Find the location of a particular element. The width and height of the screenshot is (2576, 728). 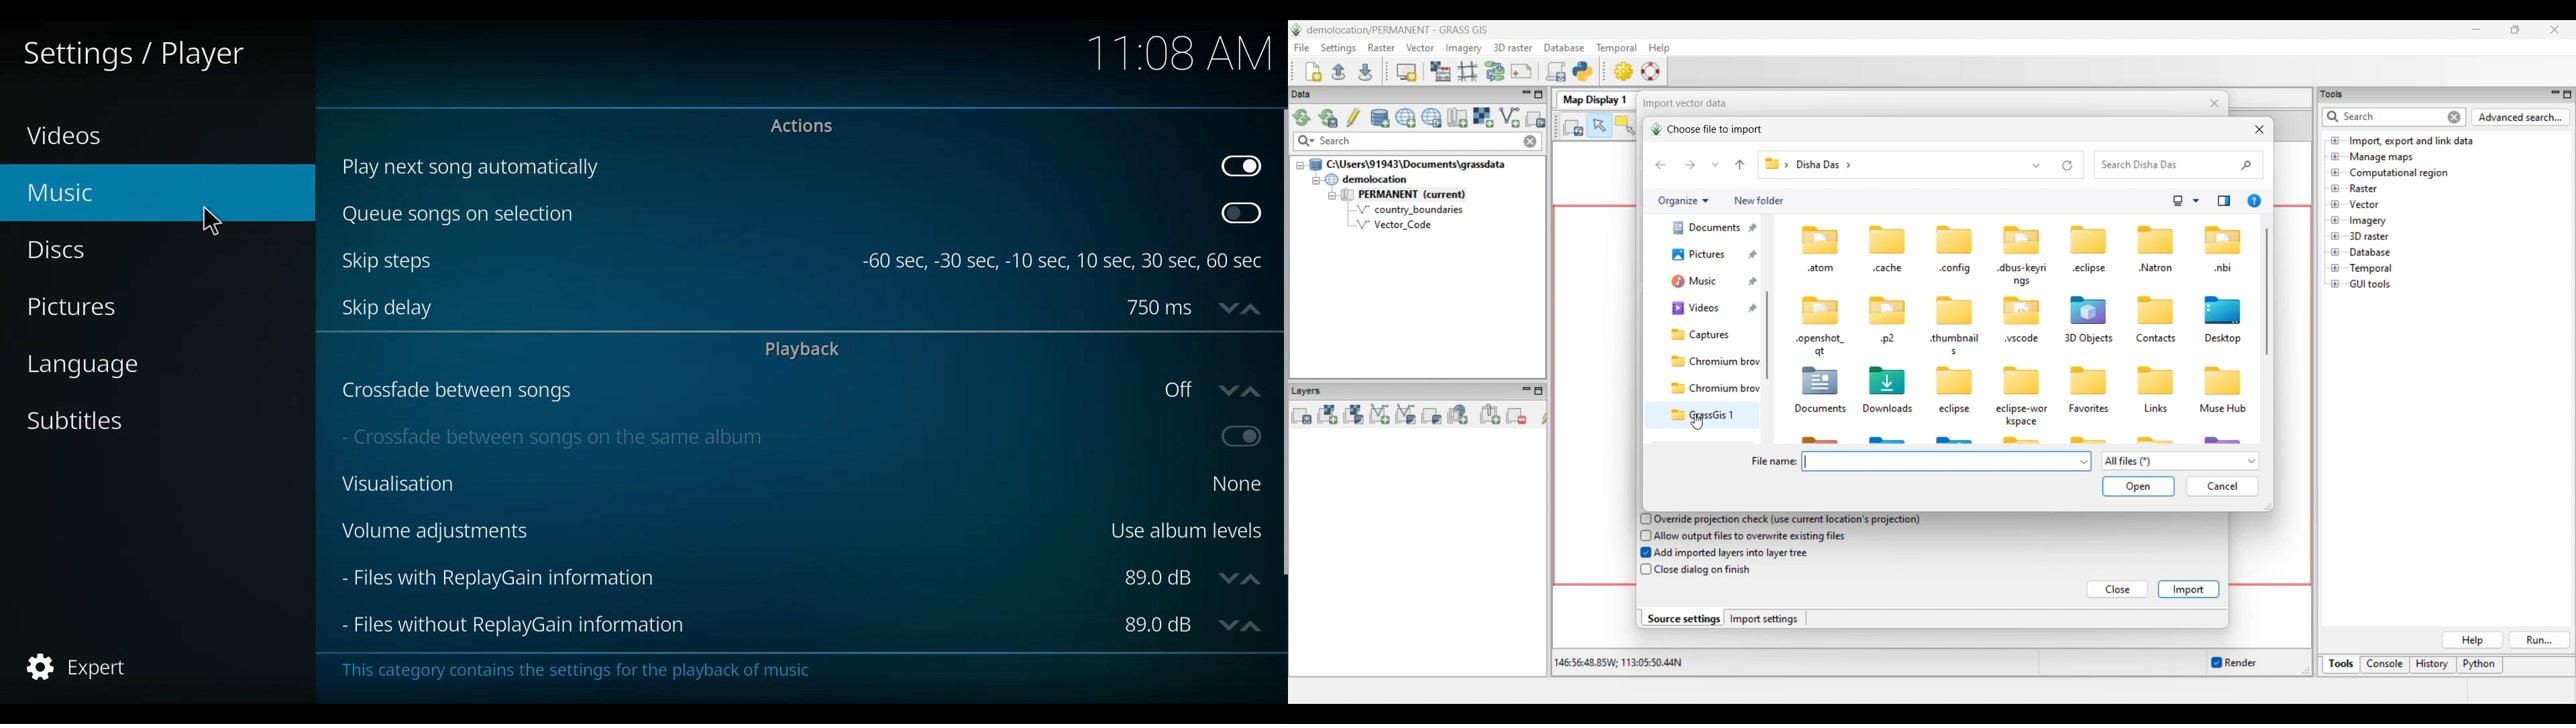

down is located at coordinates (1227, 578).